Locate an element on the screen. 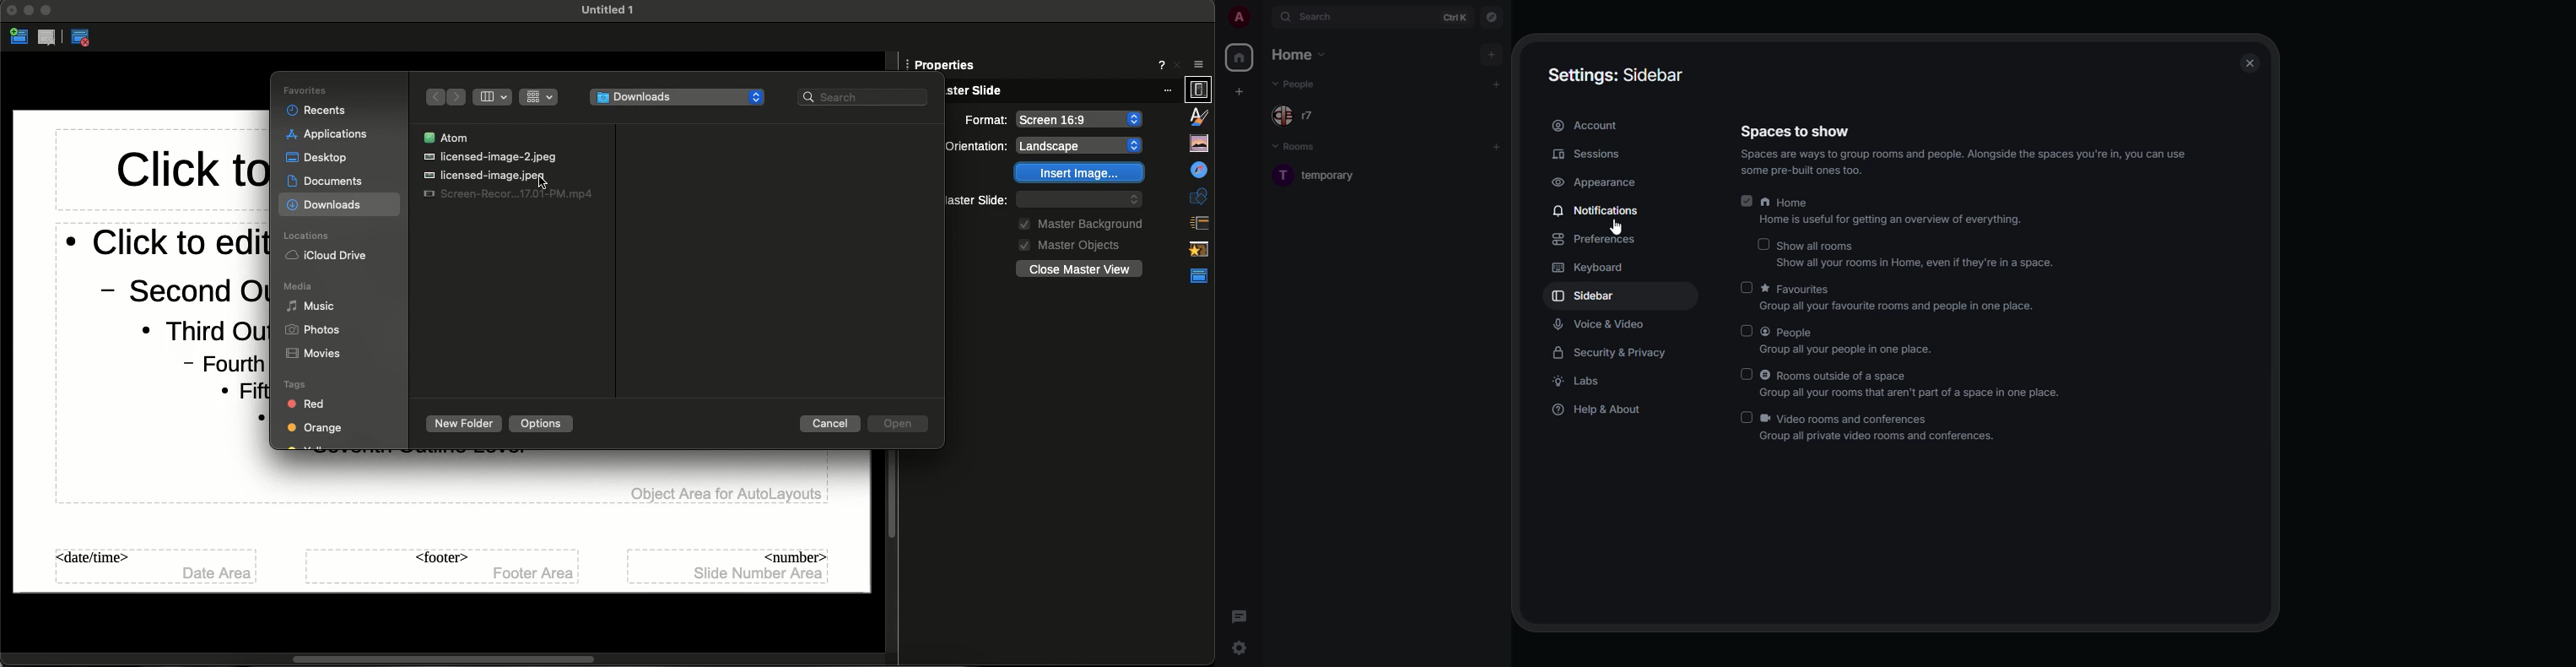 This screenshot has width=2576, height=672. room is located at coordinates (1331, 175).